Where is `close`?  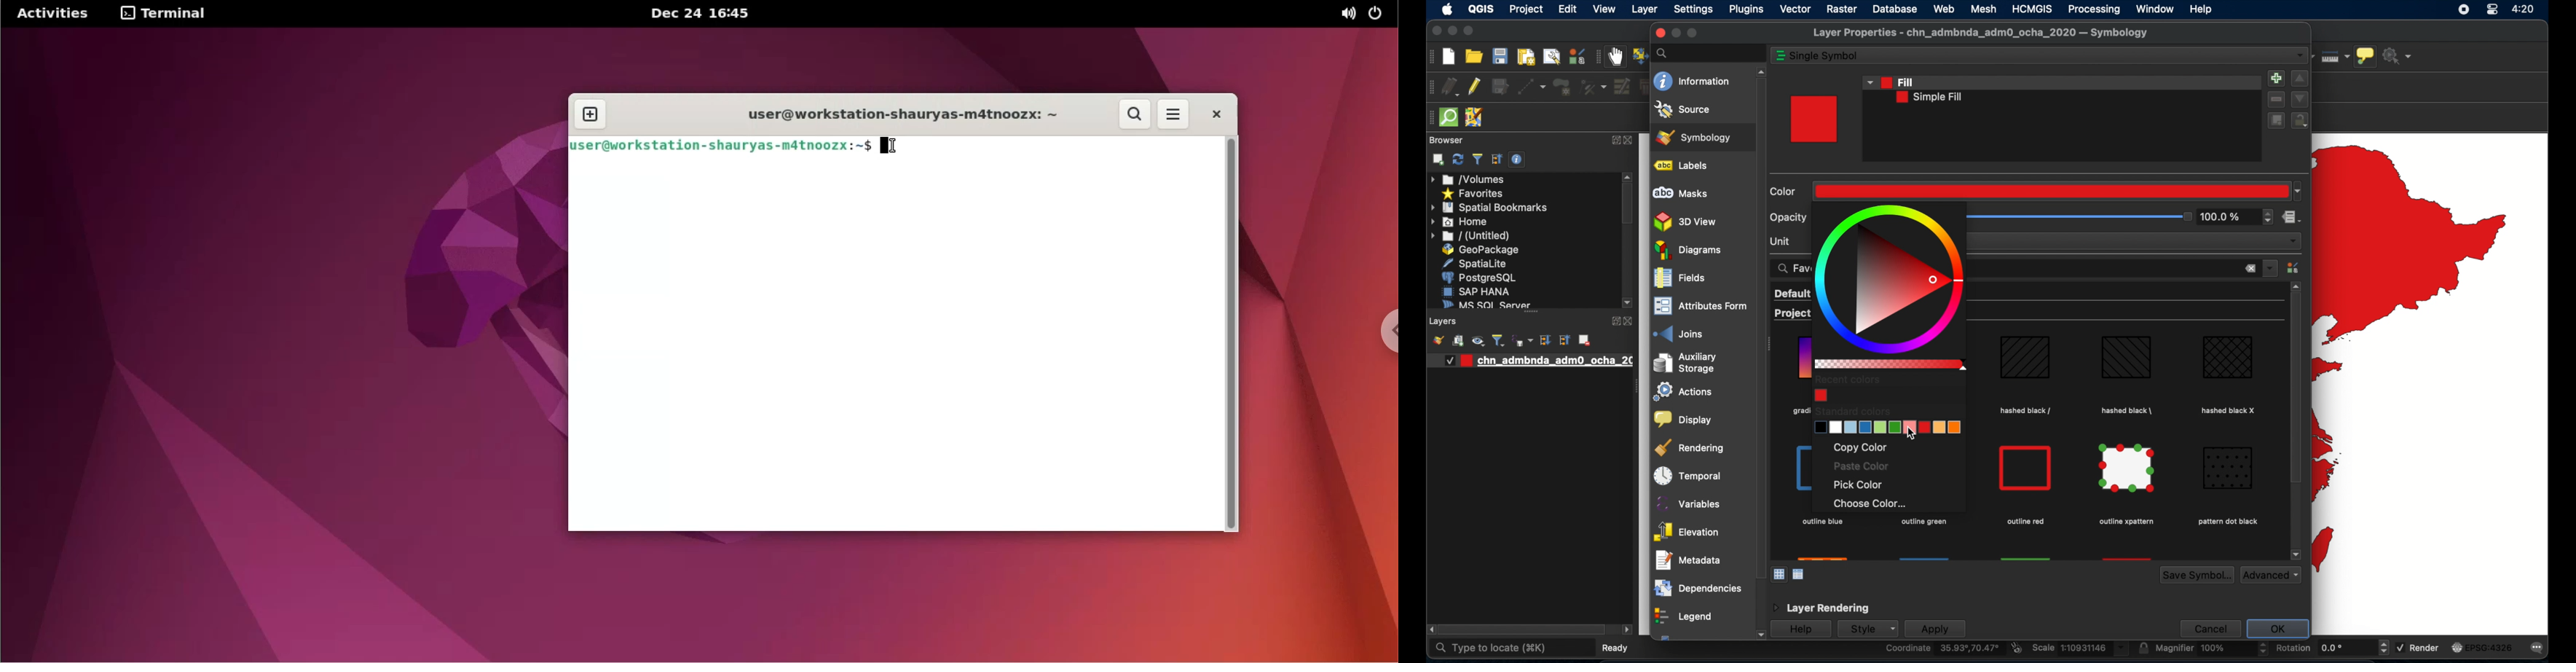 close is located at coordinates (2251, 269).